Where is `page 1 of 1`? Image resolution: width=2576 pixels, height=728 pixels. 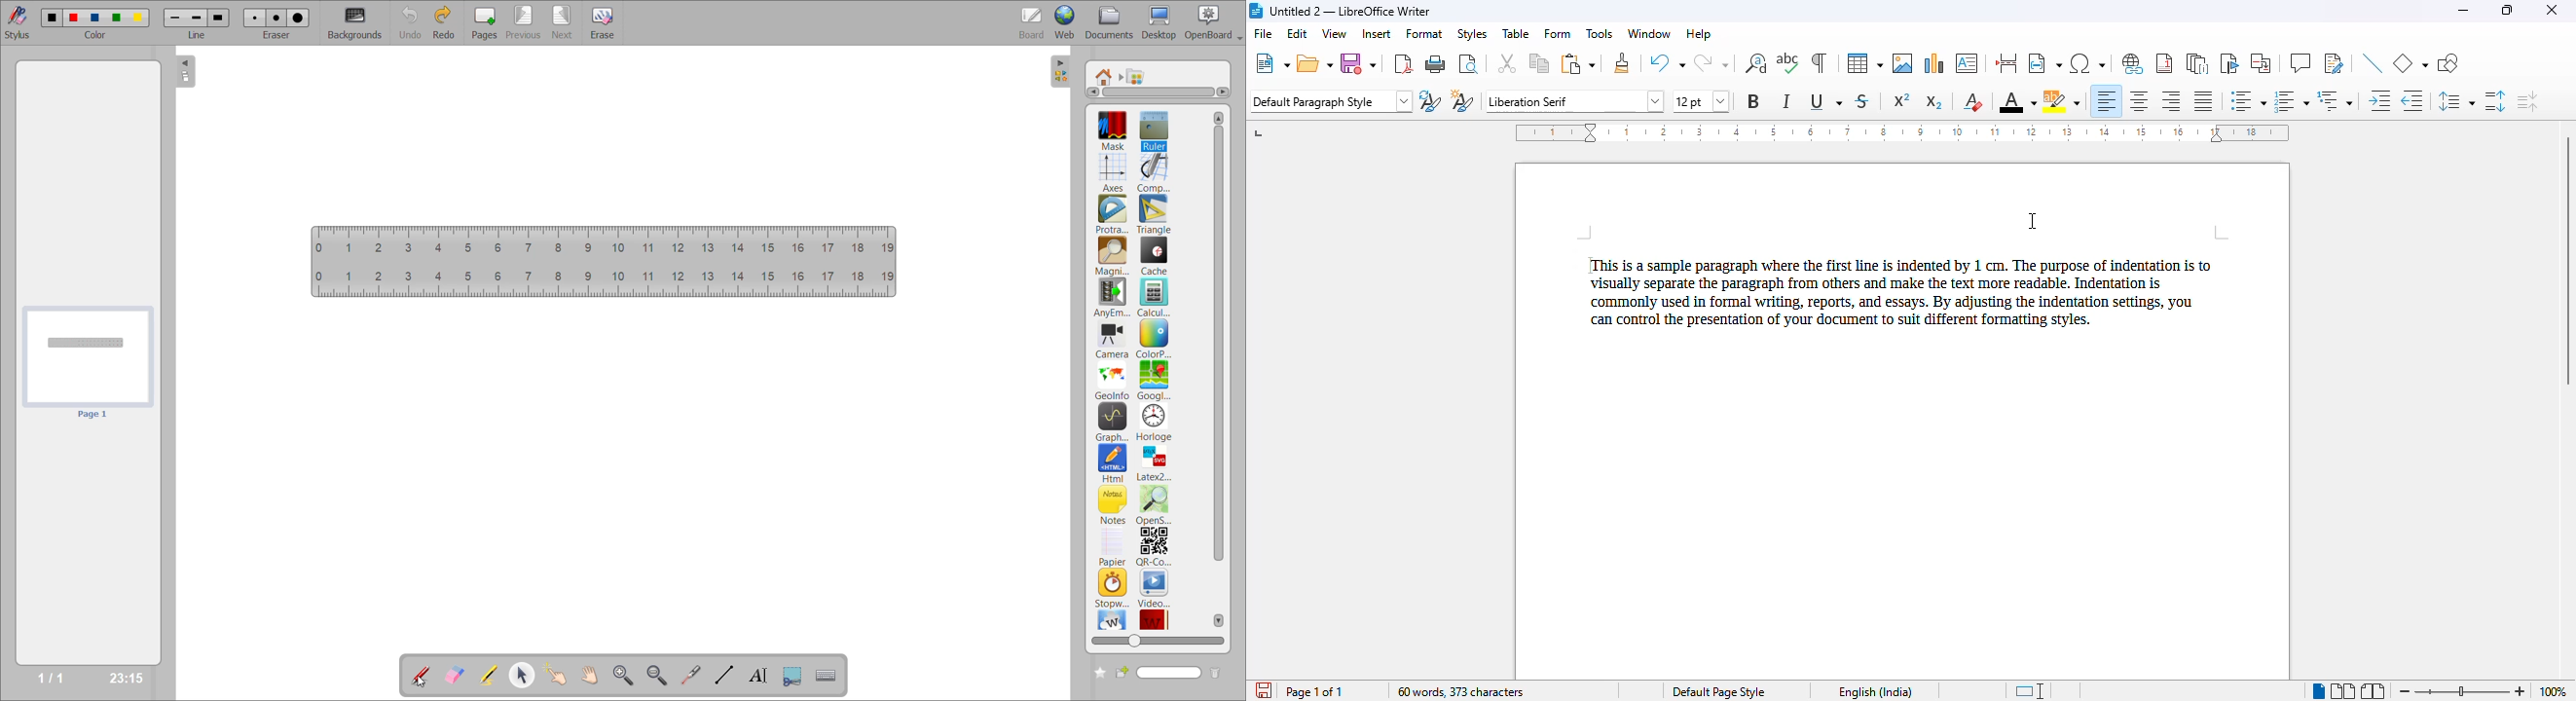
page 1 of 1 is located at coordinates (1314, 691).